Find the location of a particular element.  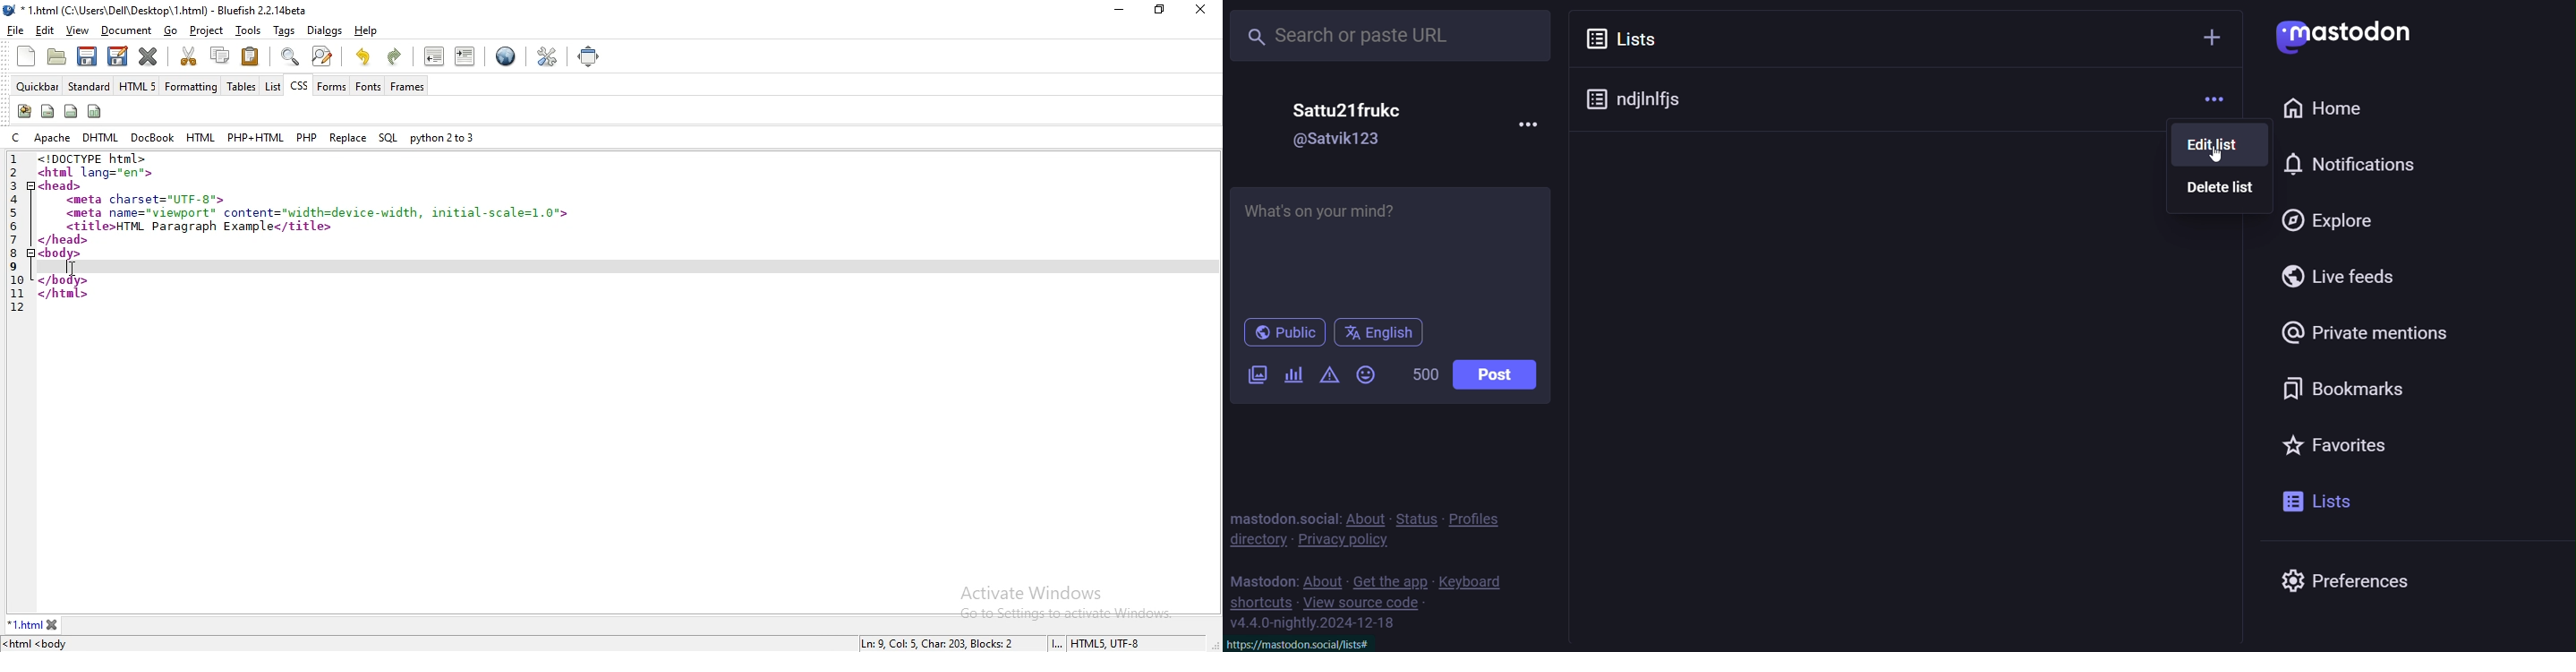

directory is located at coordinates (1256, 538).